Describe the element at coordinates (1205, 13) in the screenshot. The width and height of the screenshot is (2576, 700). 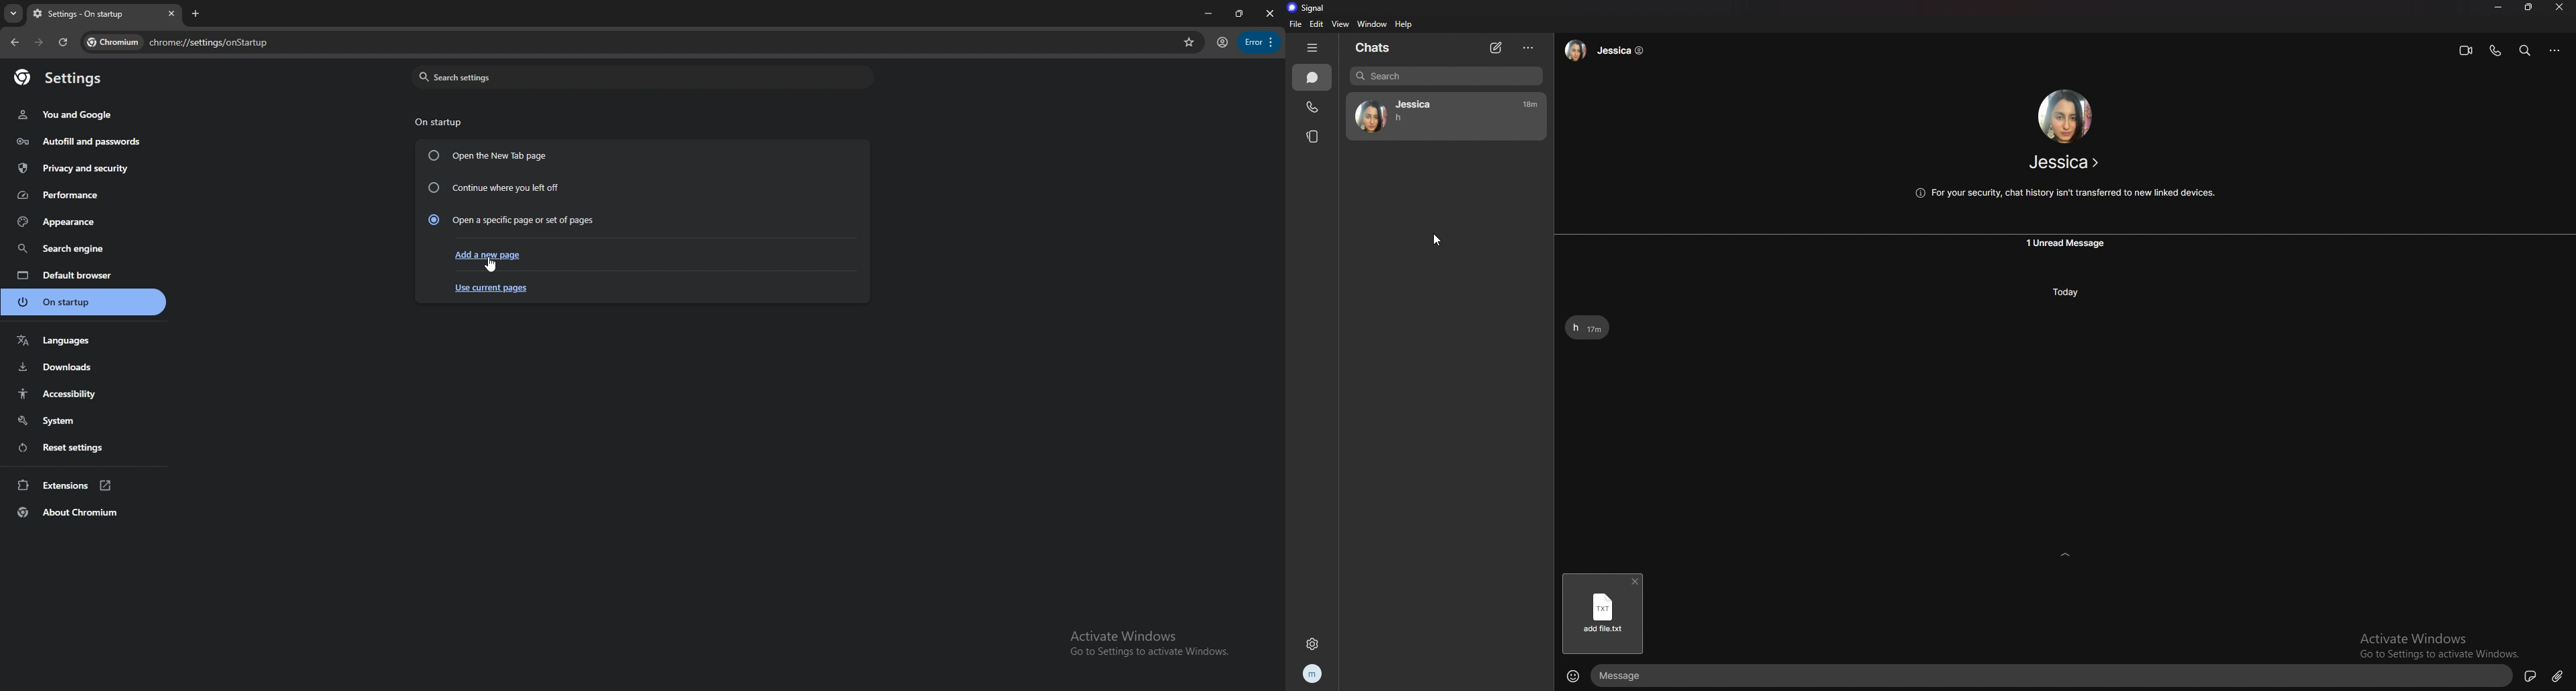
I see `minimize` at that location.